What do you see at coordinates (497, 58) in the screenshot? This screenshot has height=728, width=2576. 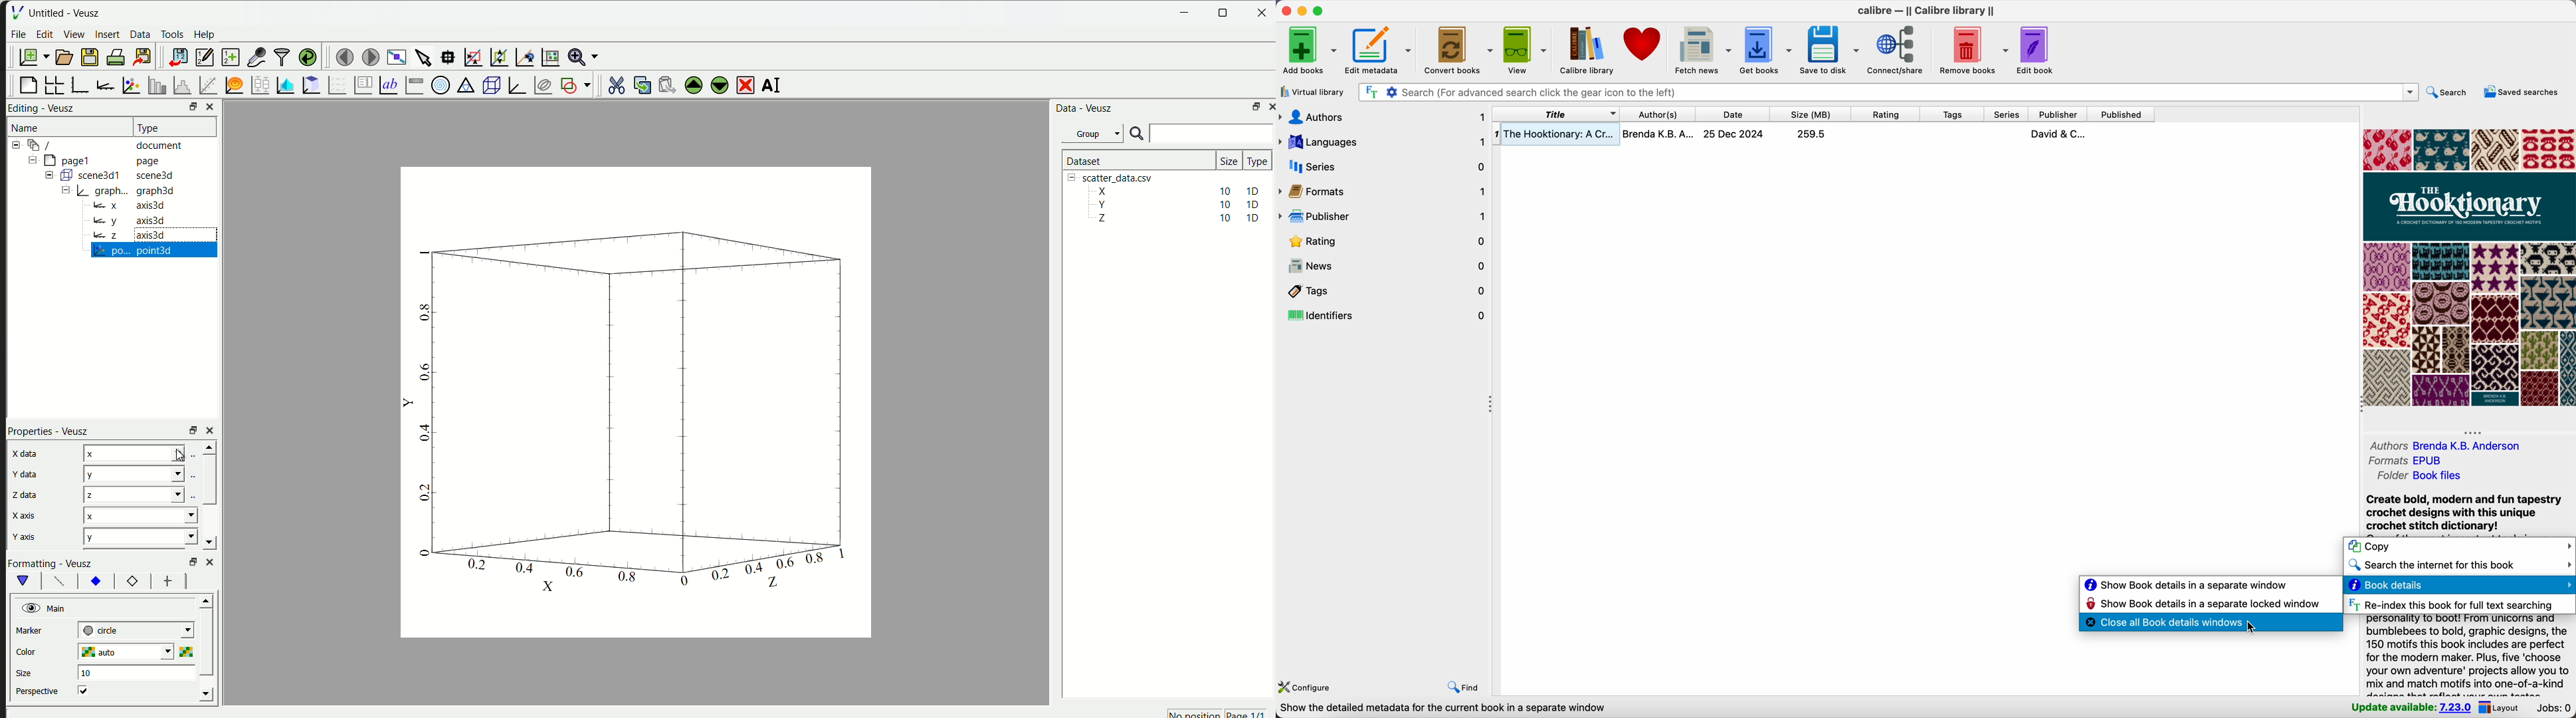 I see `zoom out graph axes` at bounding box center [497, 58].